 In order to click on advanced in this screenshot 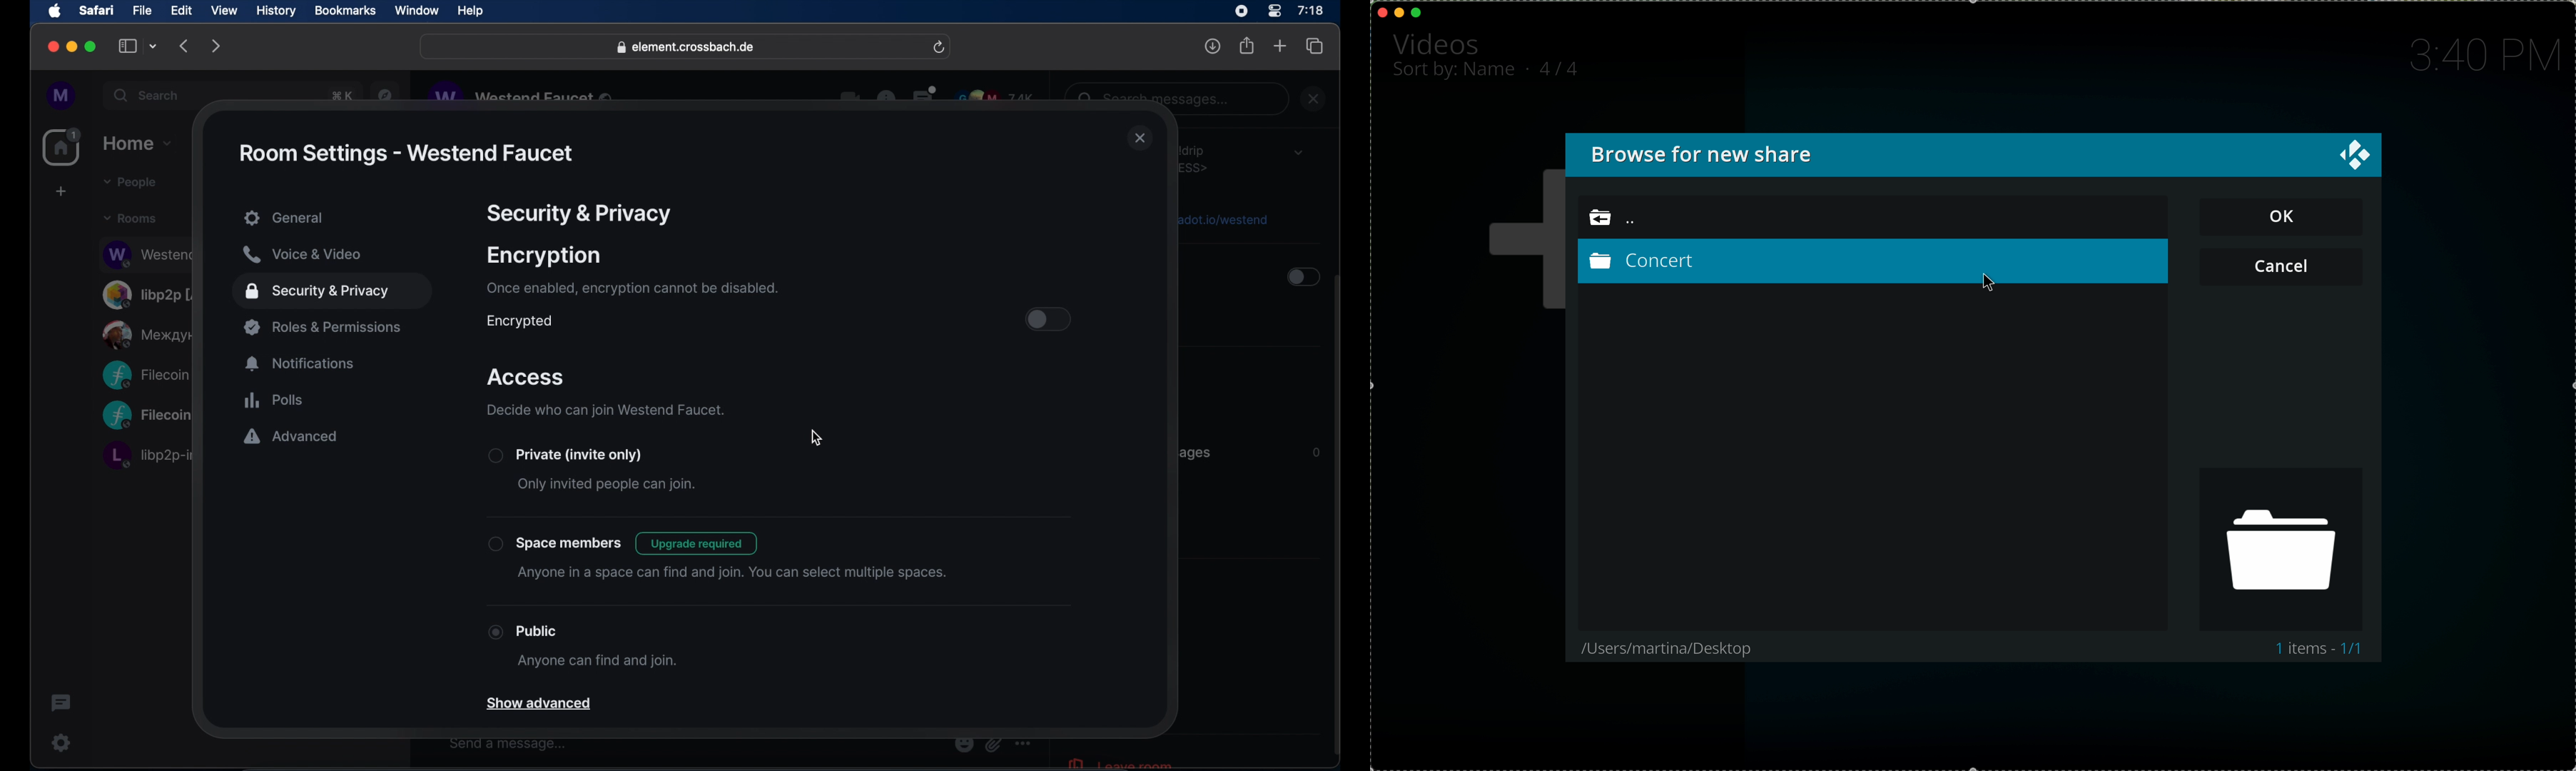, I will do `click(291, 438)`.